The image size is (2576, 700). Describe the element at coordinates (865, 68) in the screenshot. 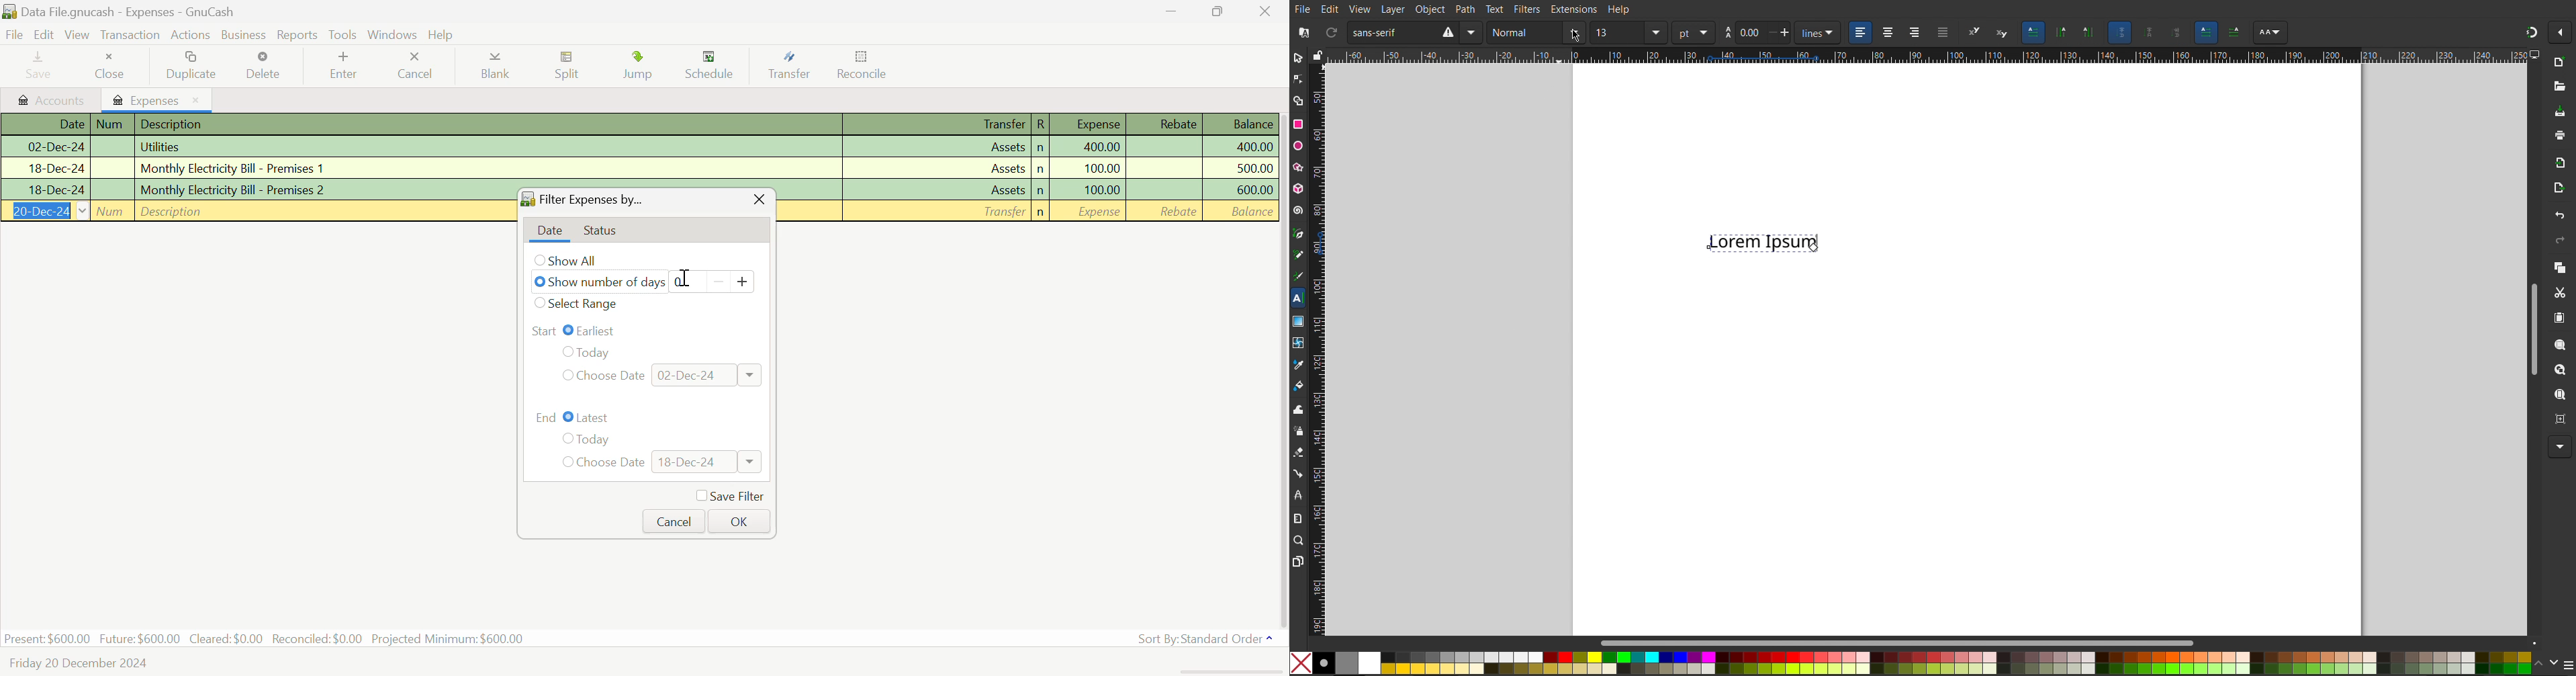

I see `Reconcile` at that location.